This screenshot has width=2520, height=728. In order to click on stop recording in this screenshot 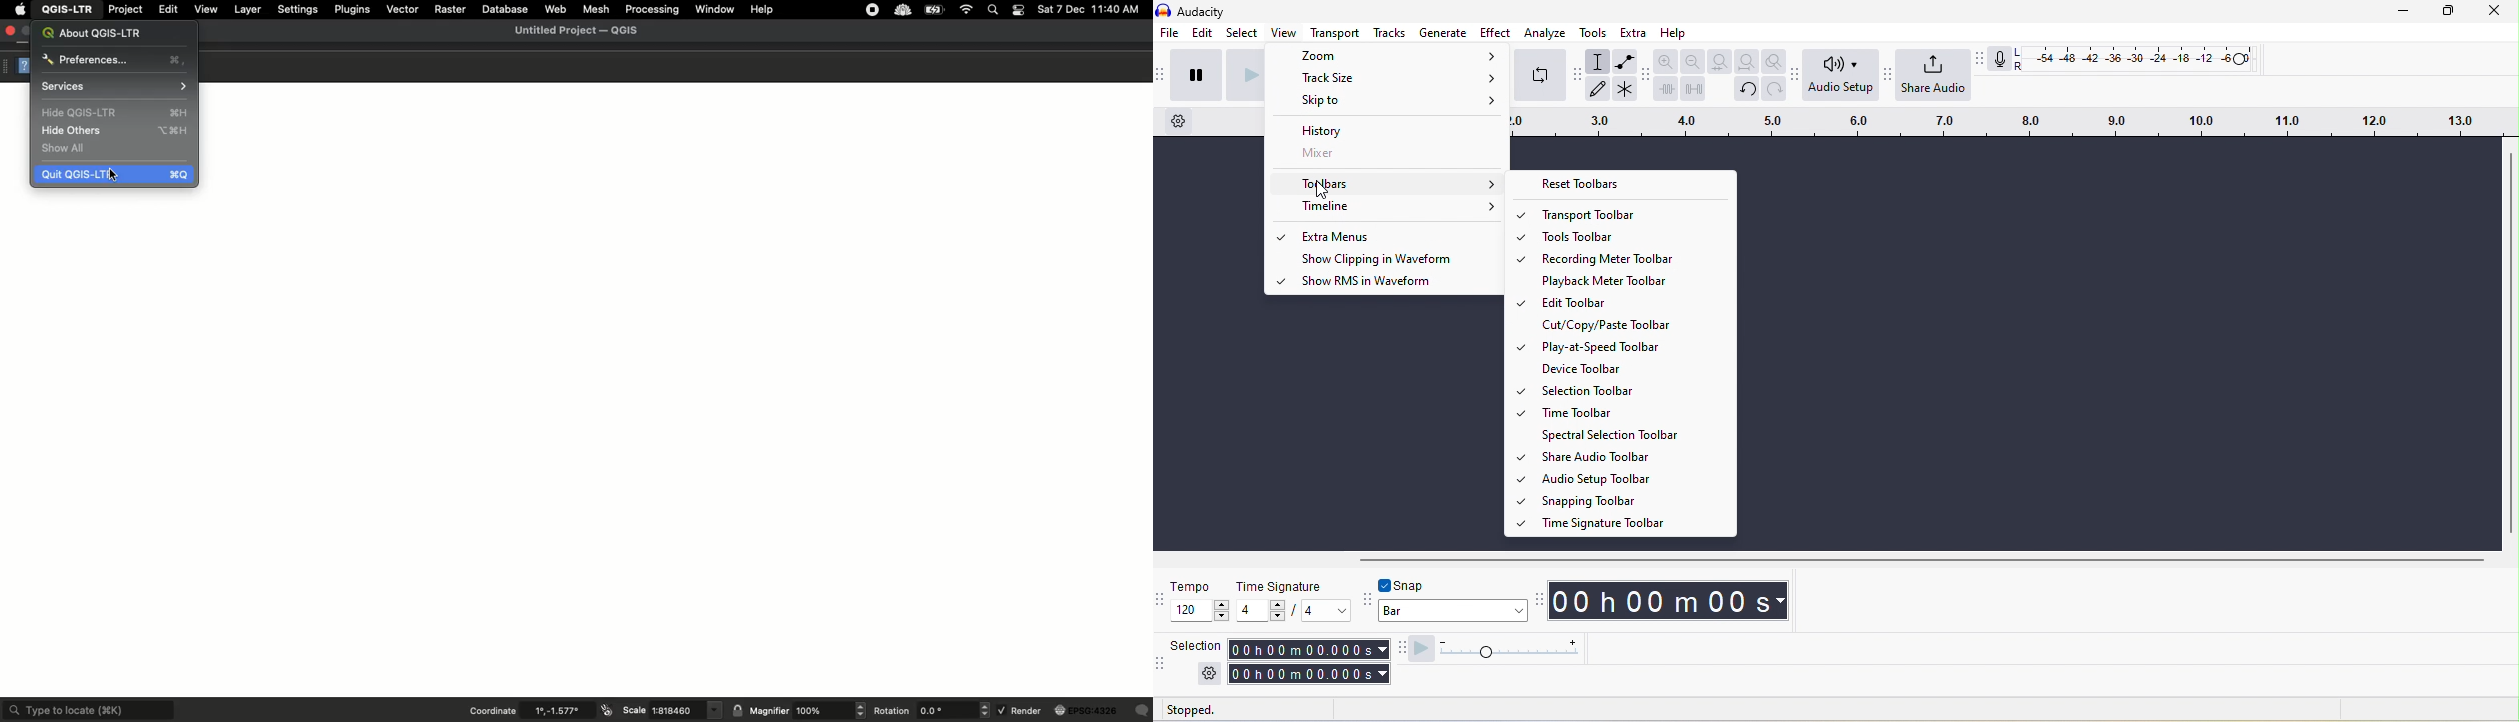, I will do `click(874, 14)`.